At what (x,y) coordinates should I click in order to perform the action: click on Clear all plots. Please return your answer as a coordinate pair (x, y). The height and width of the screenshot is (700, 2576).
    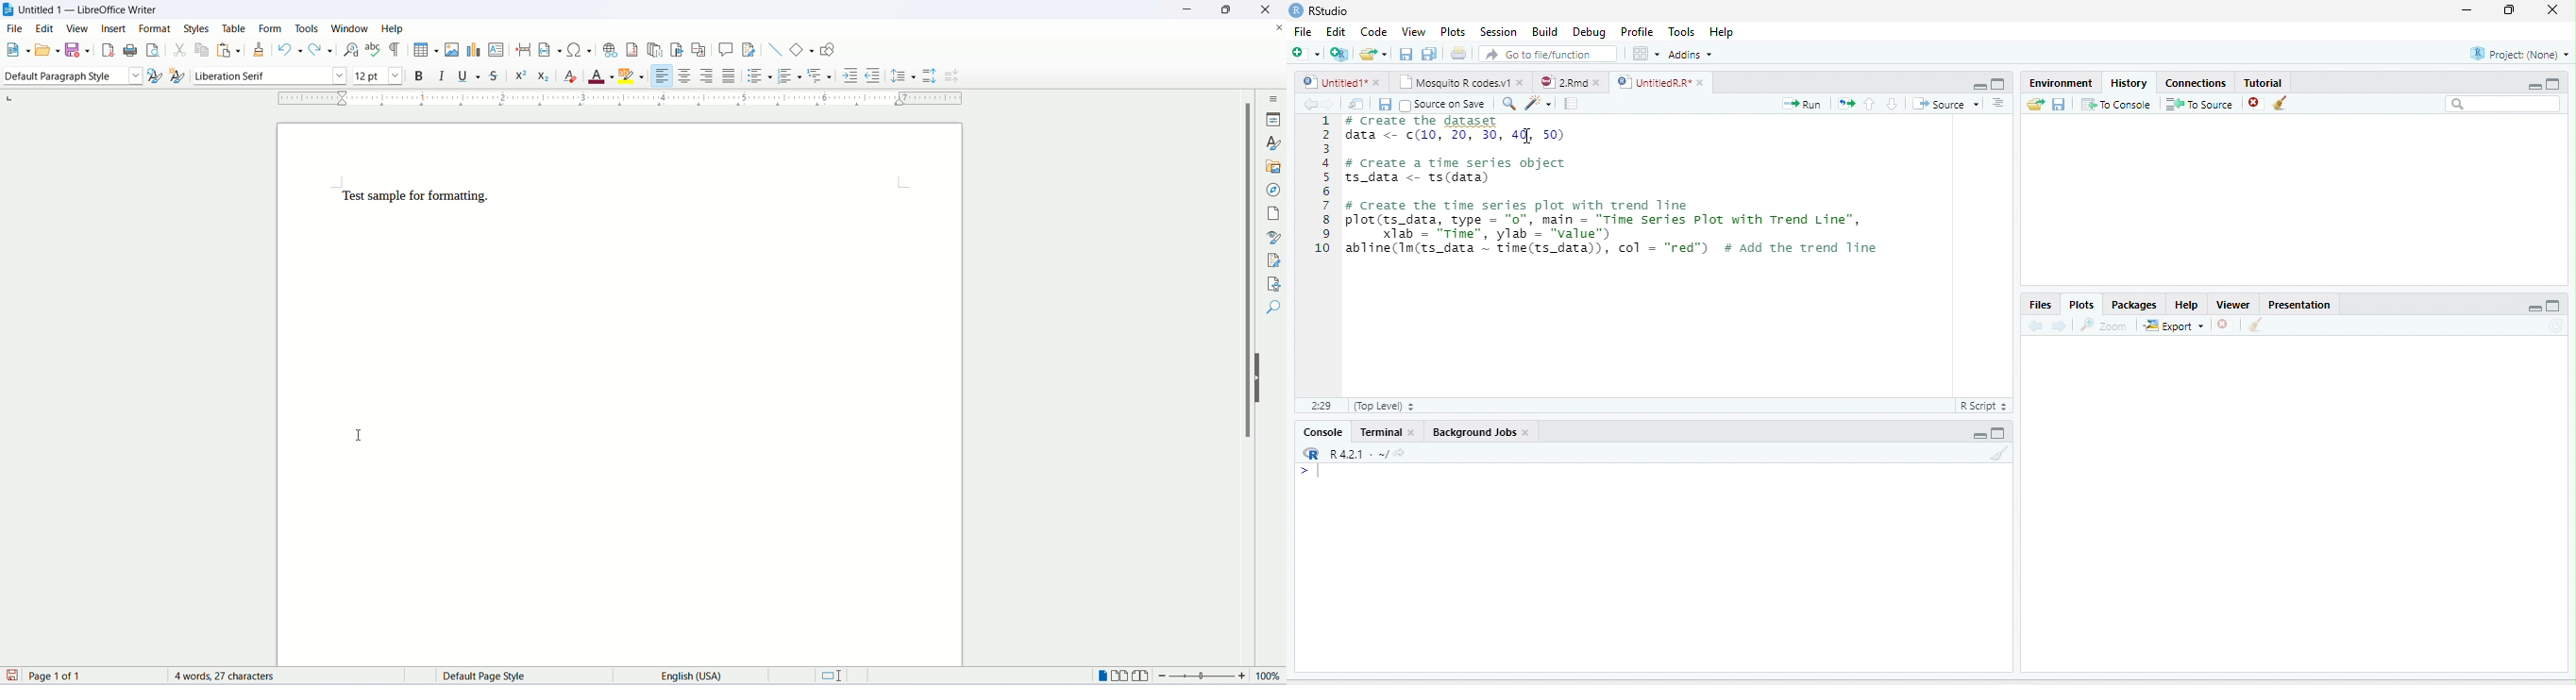
    Looking at the image, I should click on (2256, 325).